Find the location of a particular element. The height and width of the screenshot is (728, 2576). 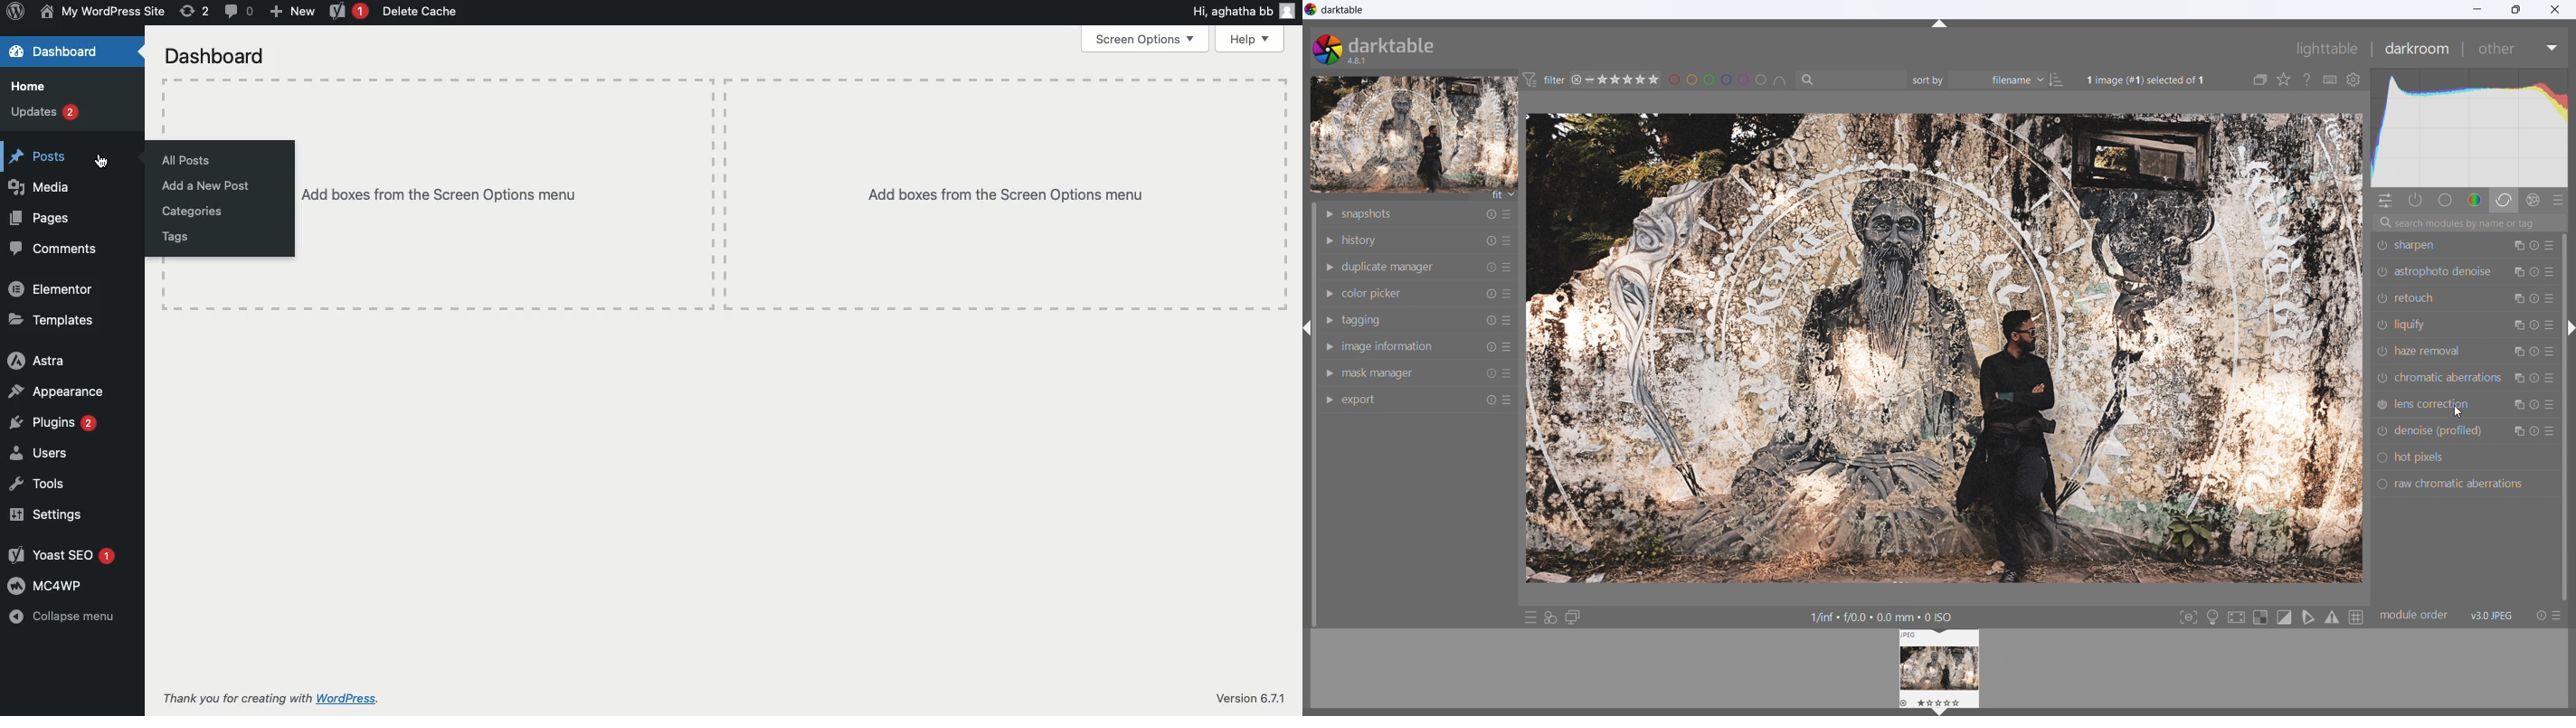

 is located at coordinates (2552, 273).